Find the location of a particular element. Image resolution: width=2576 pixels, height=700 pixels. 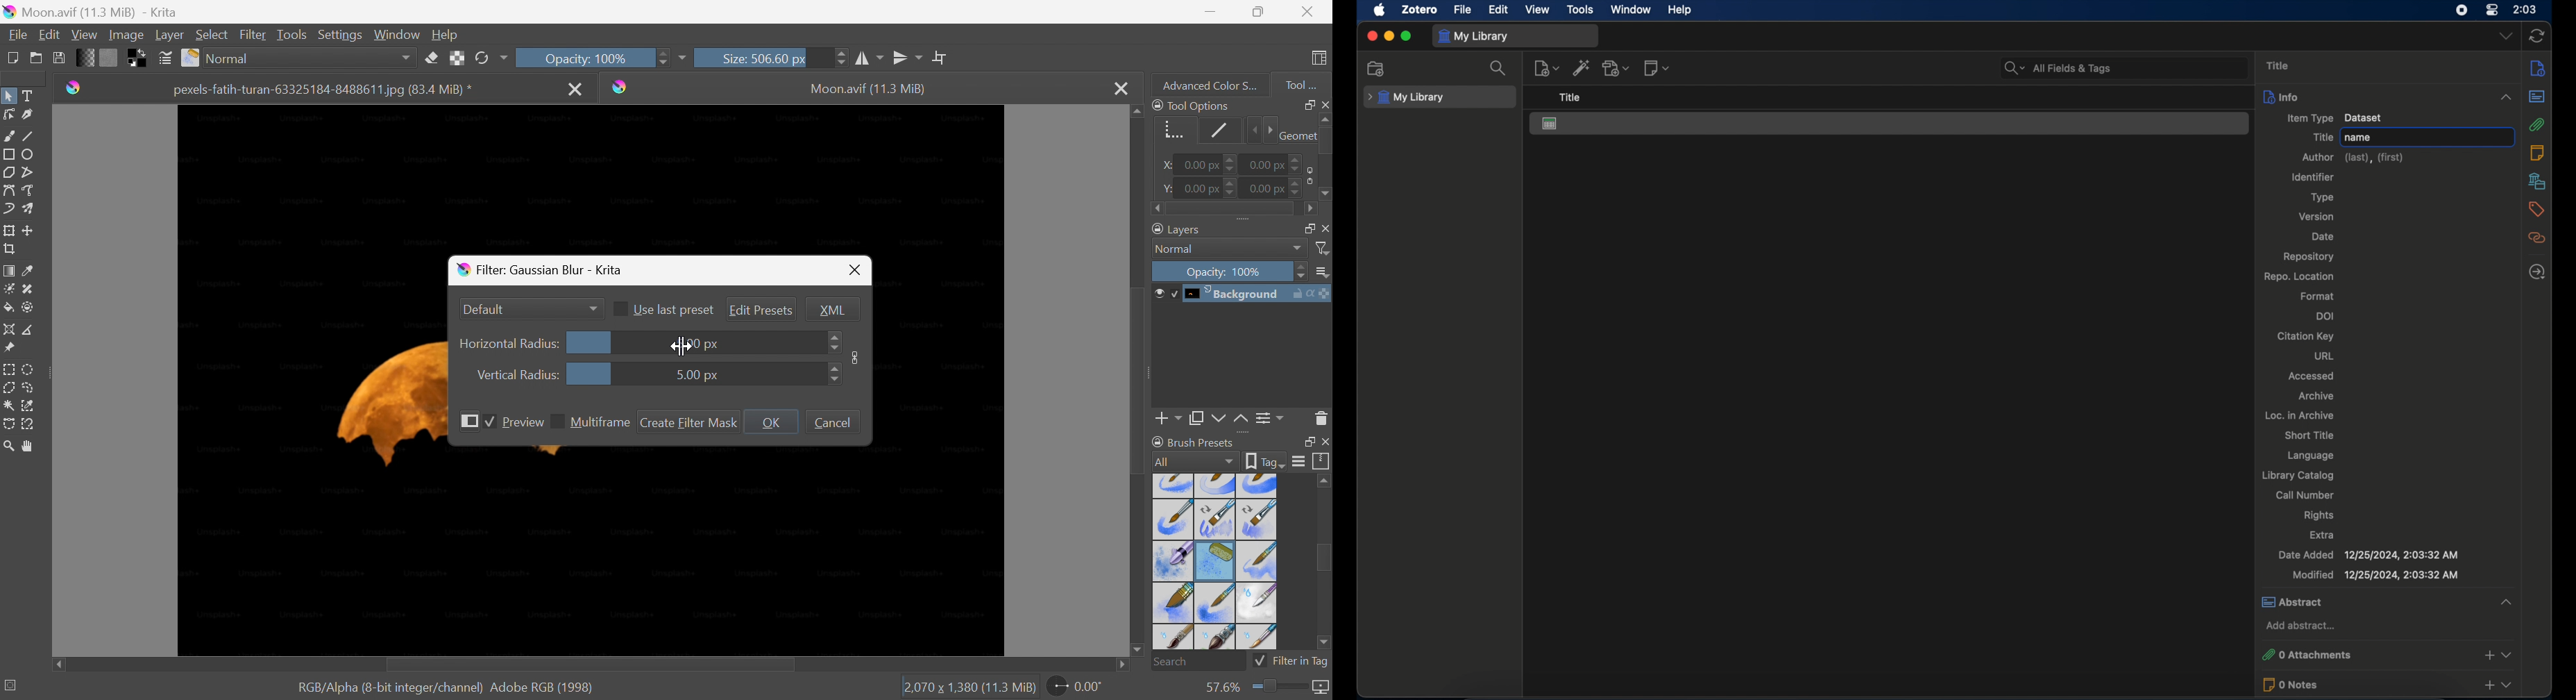

add abstract is located at coordinates (2303, 625).